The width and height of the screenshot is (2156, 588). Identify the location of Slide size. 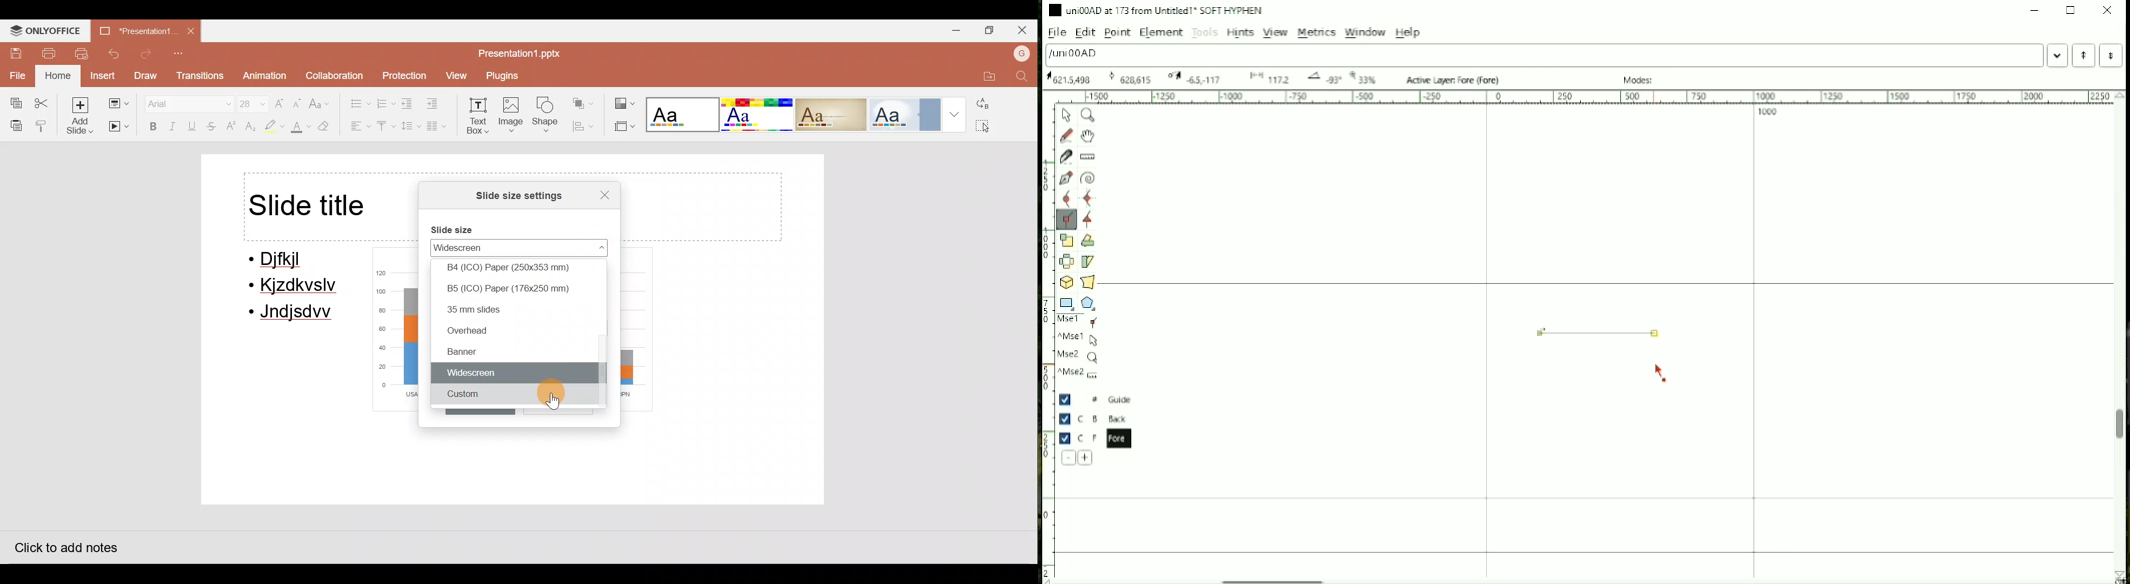
(458, 227).